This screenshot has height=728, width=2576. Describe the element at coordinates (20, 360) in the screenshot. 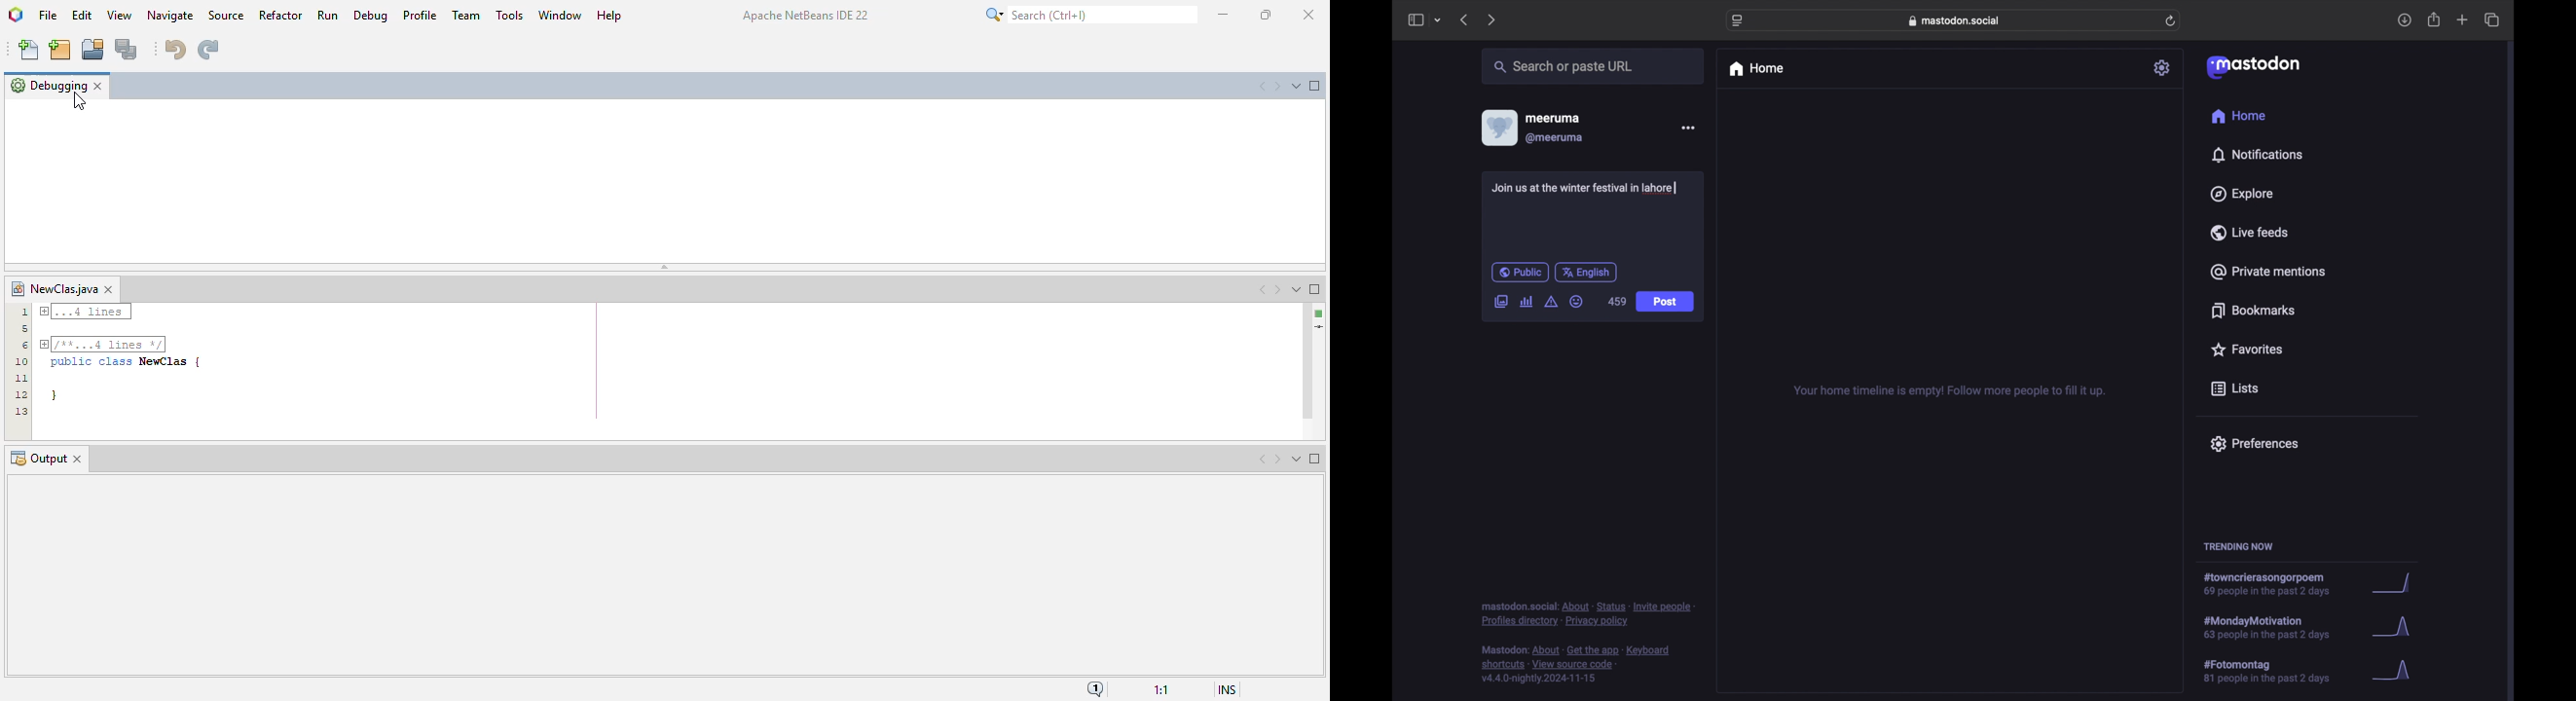

I see `line numbers` at that location.